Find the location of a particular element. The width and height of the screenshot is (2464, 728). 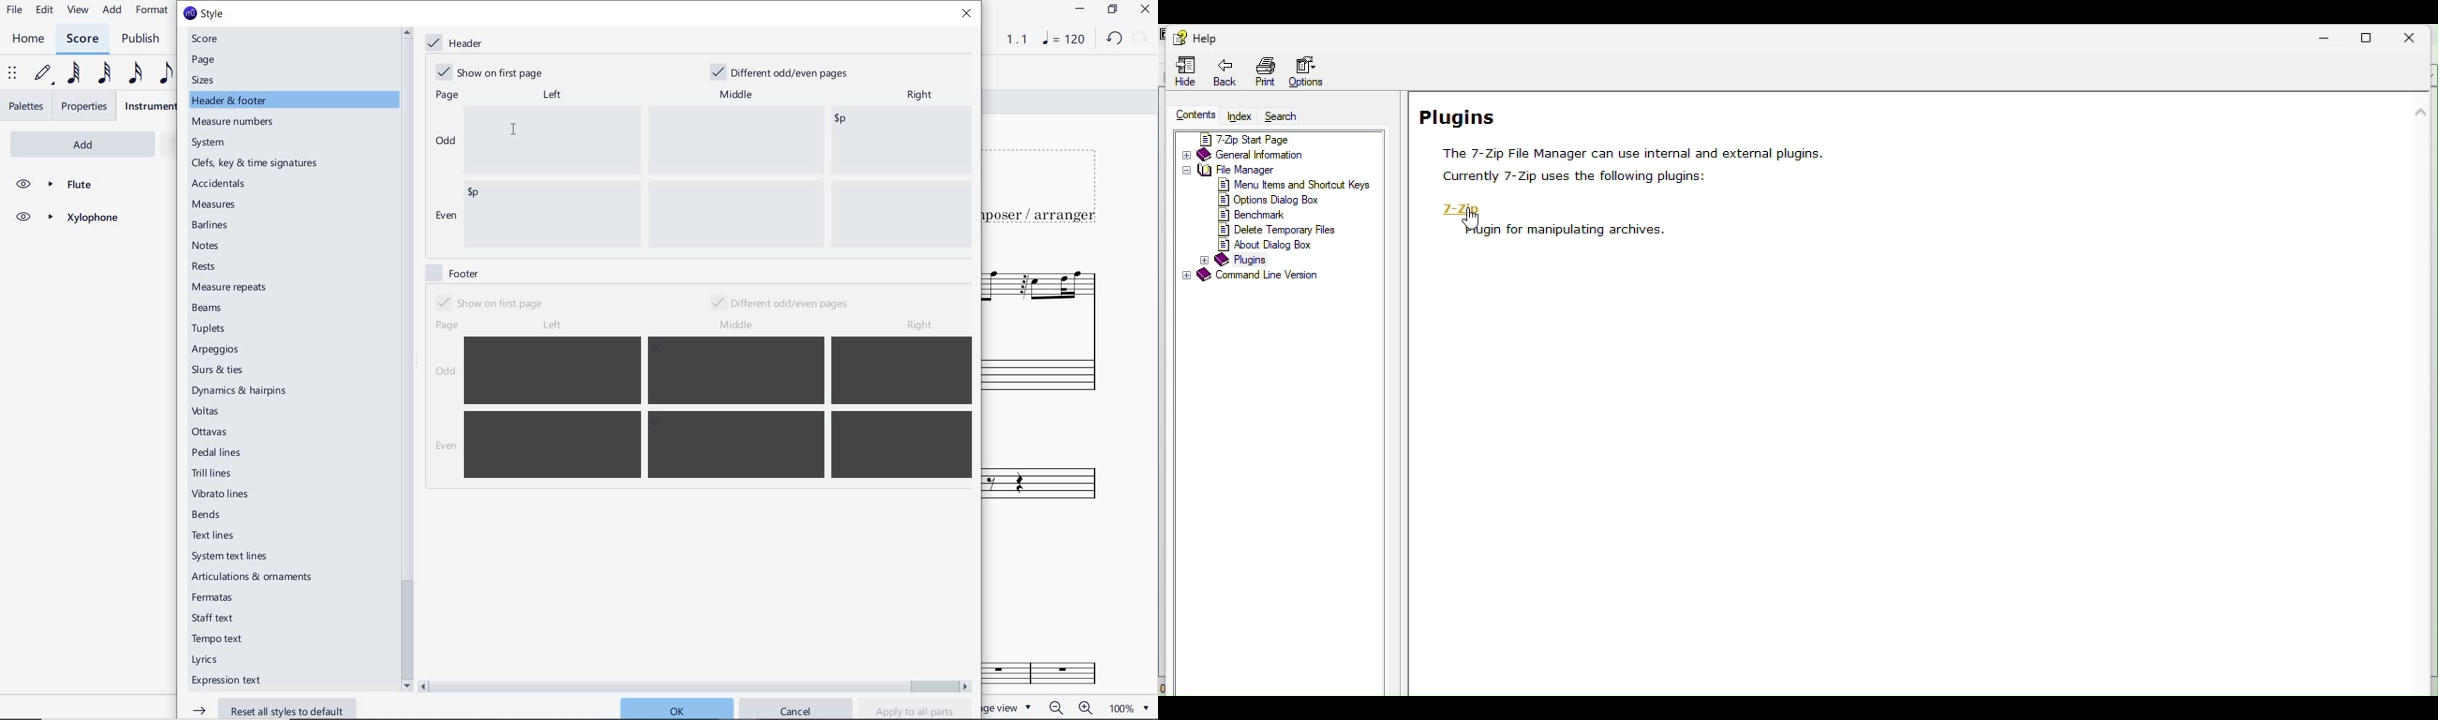

show on first page is located at coordinates (489, 302).